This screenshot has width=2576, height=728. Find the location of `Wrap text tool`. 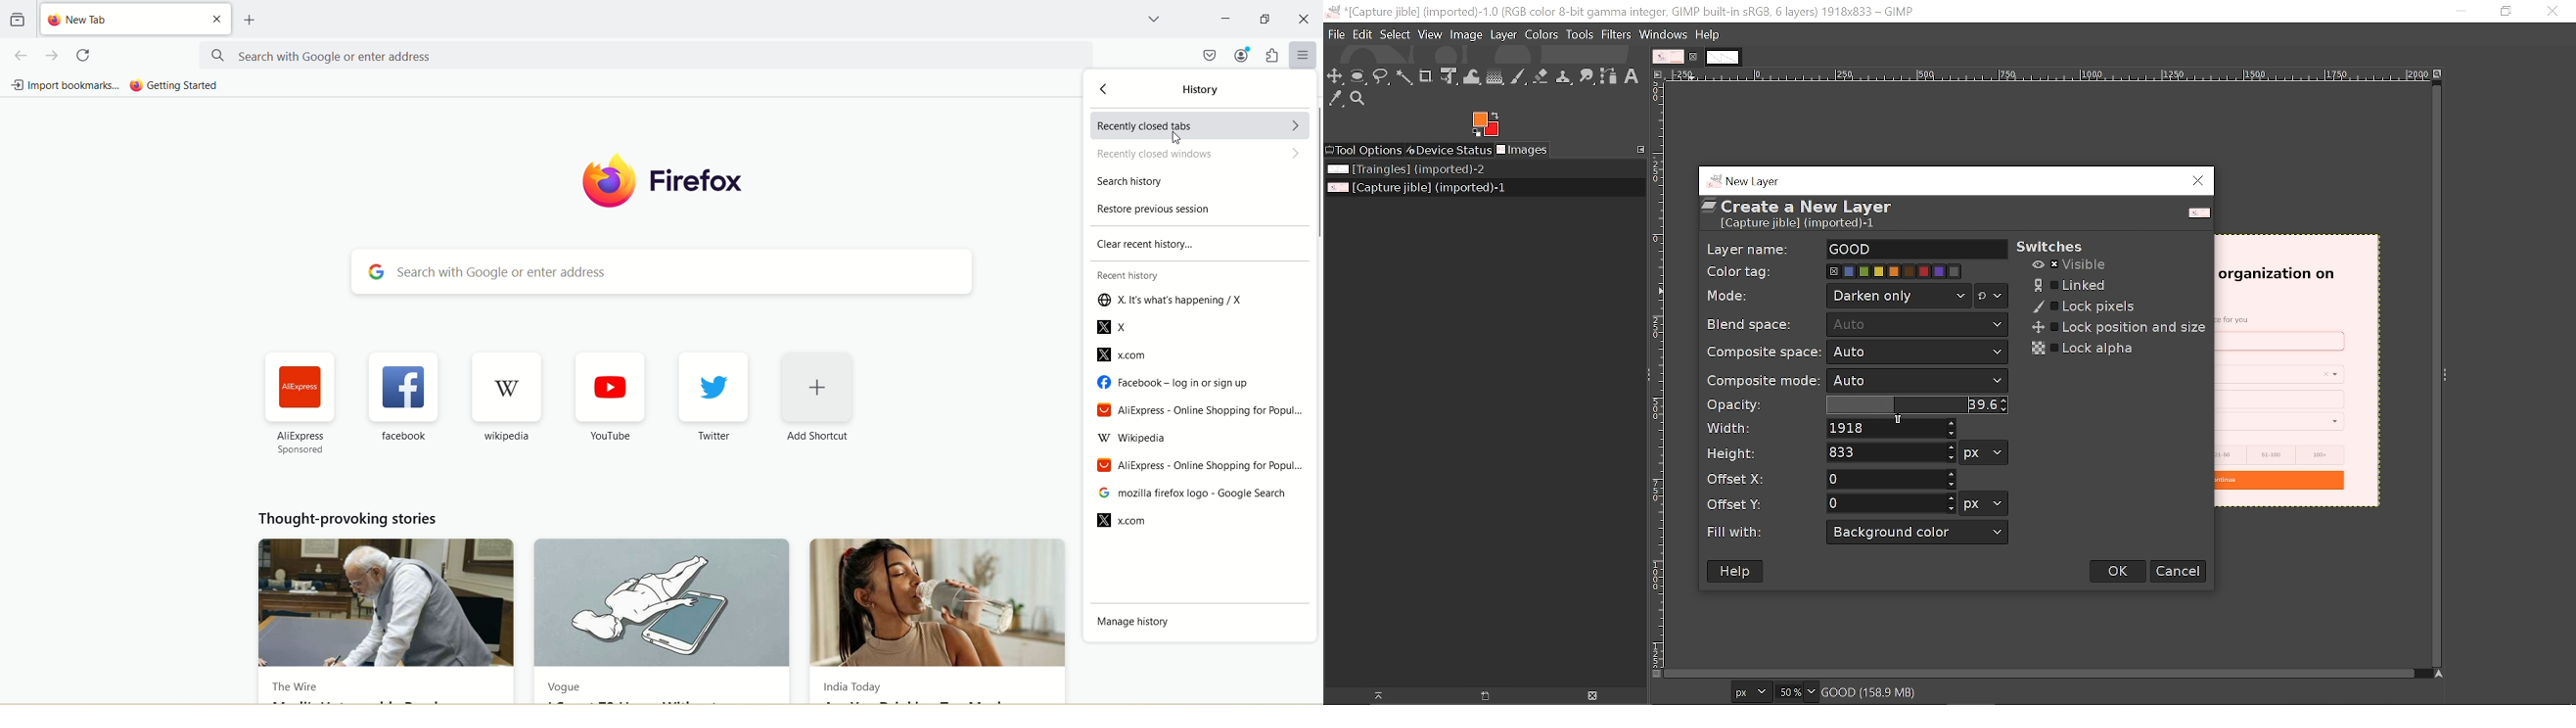

Wrap text tool is located at coordinates (1472, 76).